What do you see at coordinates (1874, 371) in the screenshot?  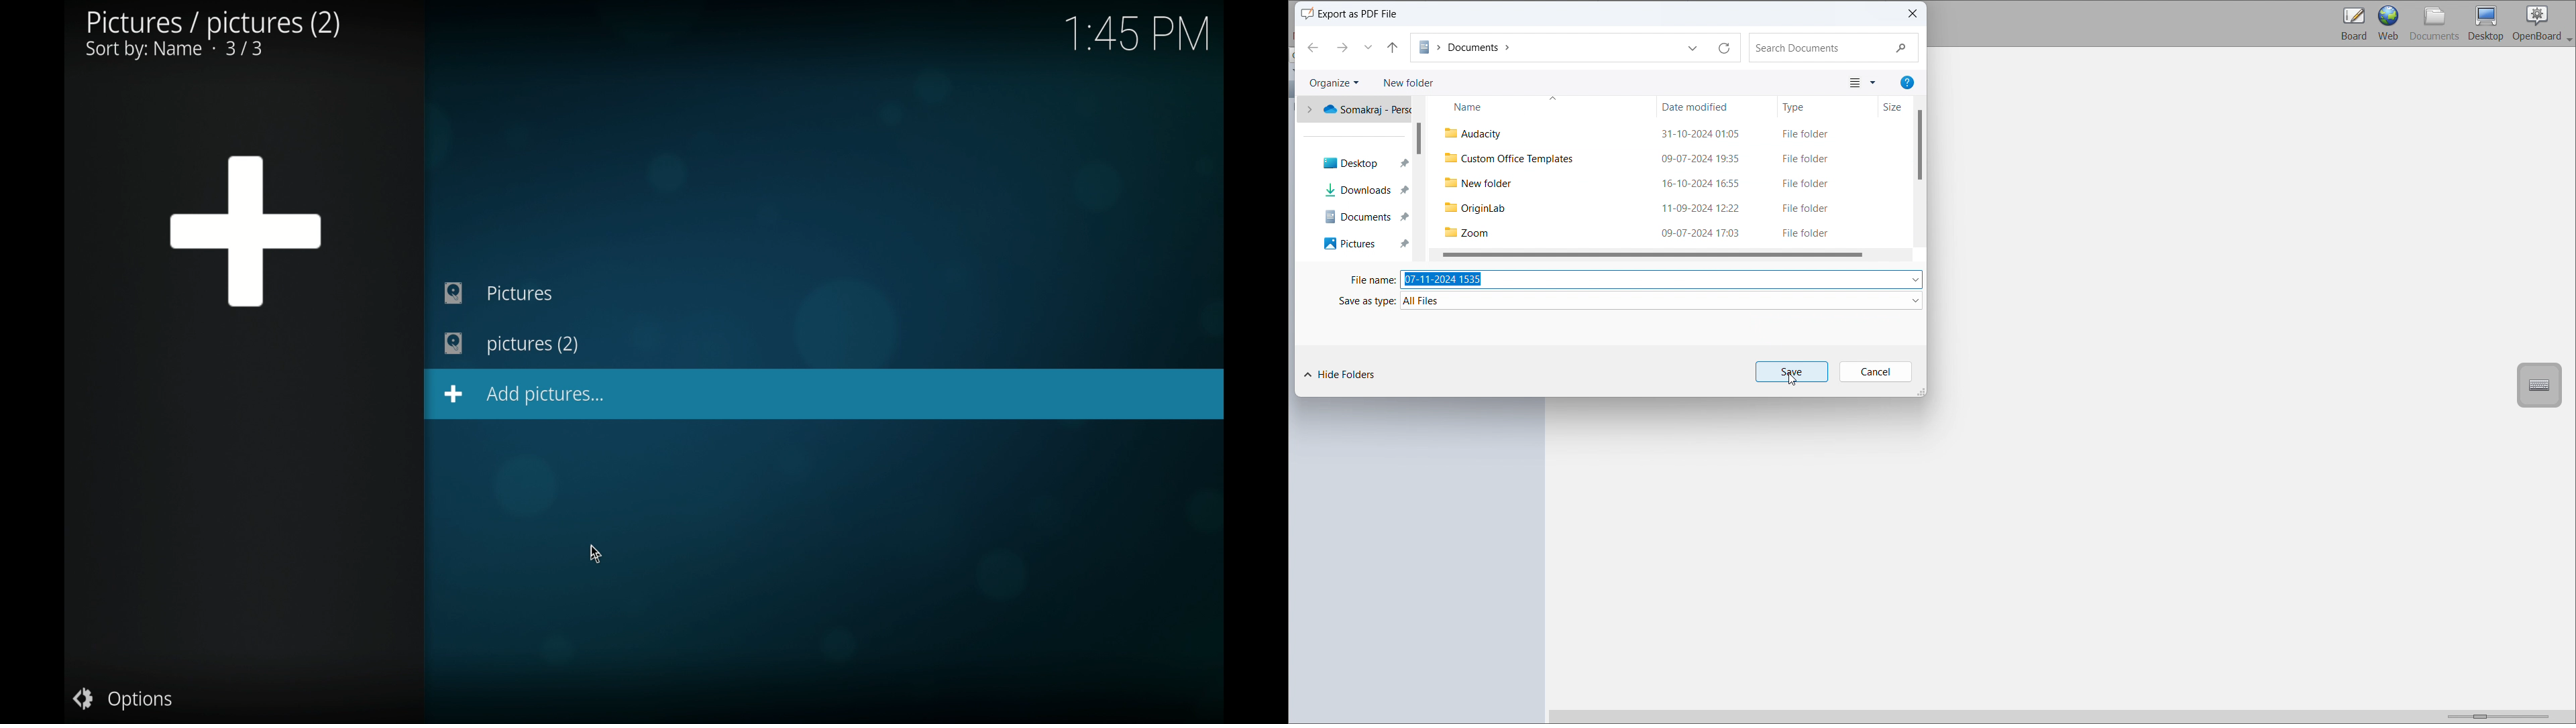 I see `cancel` at bounding box center [1874, 371].